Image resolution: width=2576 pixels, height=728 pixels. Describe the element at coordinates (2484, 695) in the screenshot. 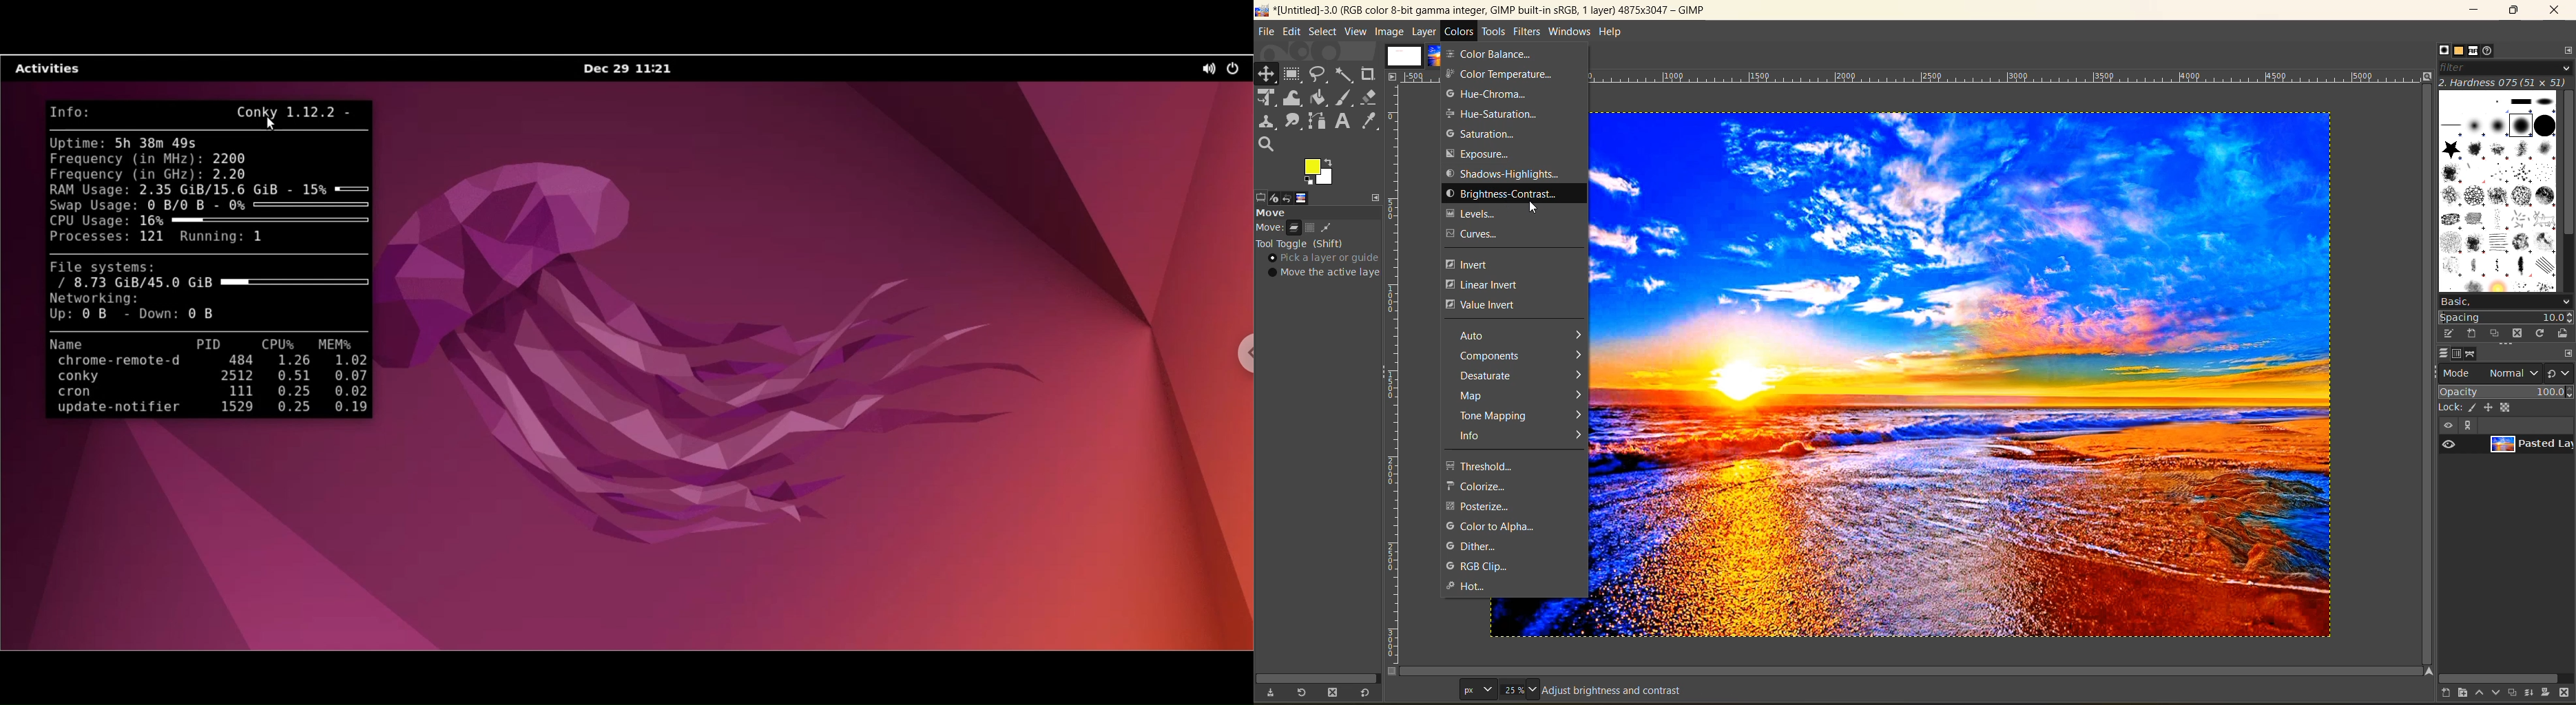

I see `raise this layer` at that location.